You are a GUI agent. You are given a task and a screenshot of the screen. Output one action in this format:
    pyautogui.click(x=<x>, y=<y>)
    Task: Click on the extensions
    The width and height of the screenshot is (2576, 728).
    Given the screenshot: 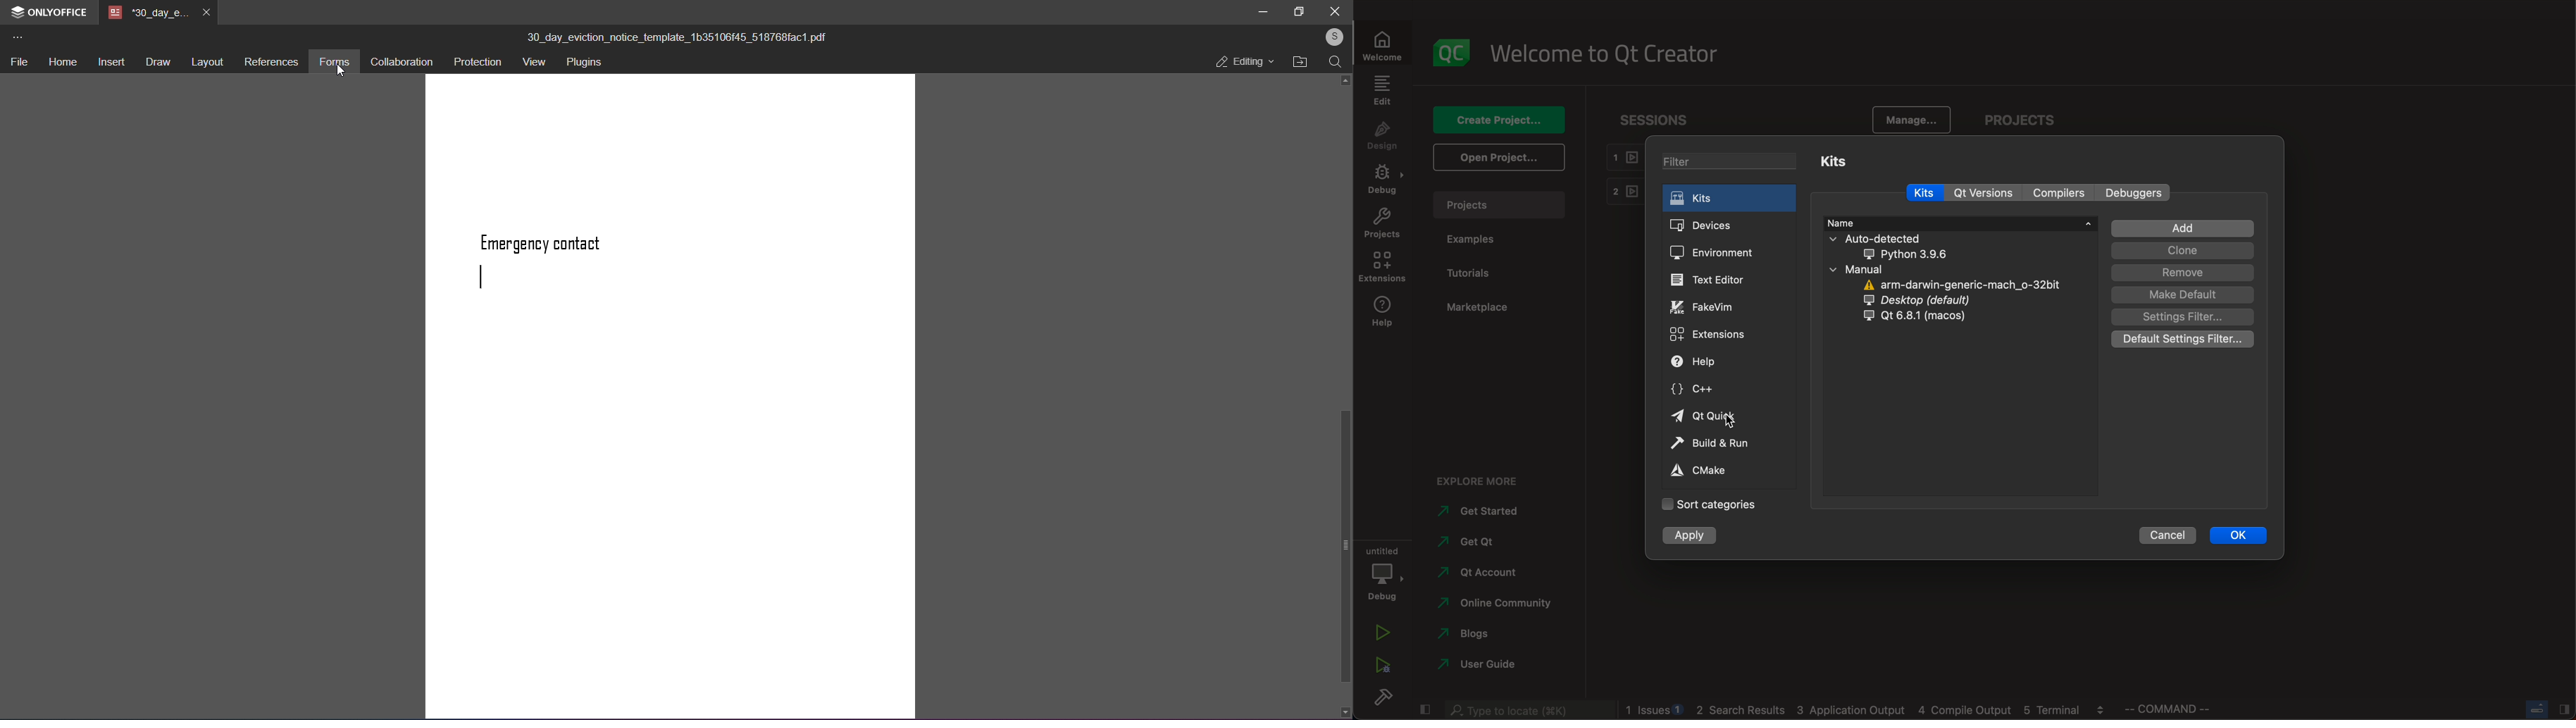 What is the action you would take?
    pyautogui.click(x=1711, y=336)
    